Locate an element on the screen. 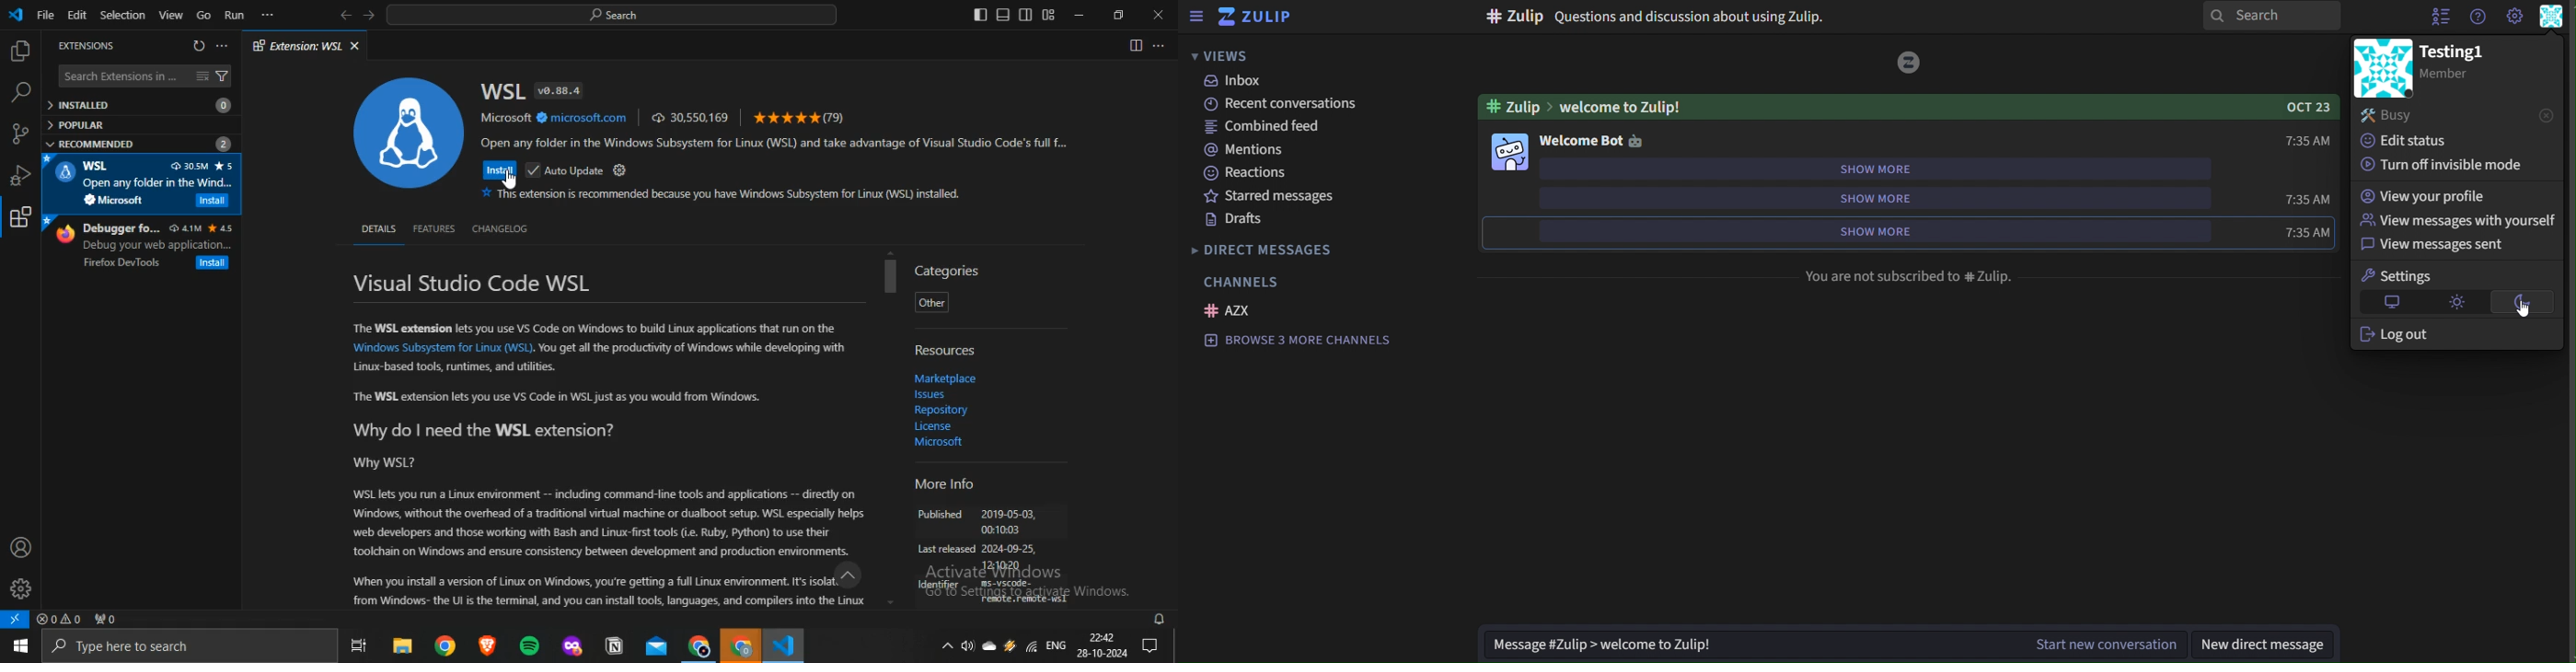  notion is located at coordinates (615, 645).